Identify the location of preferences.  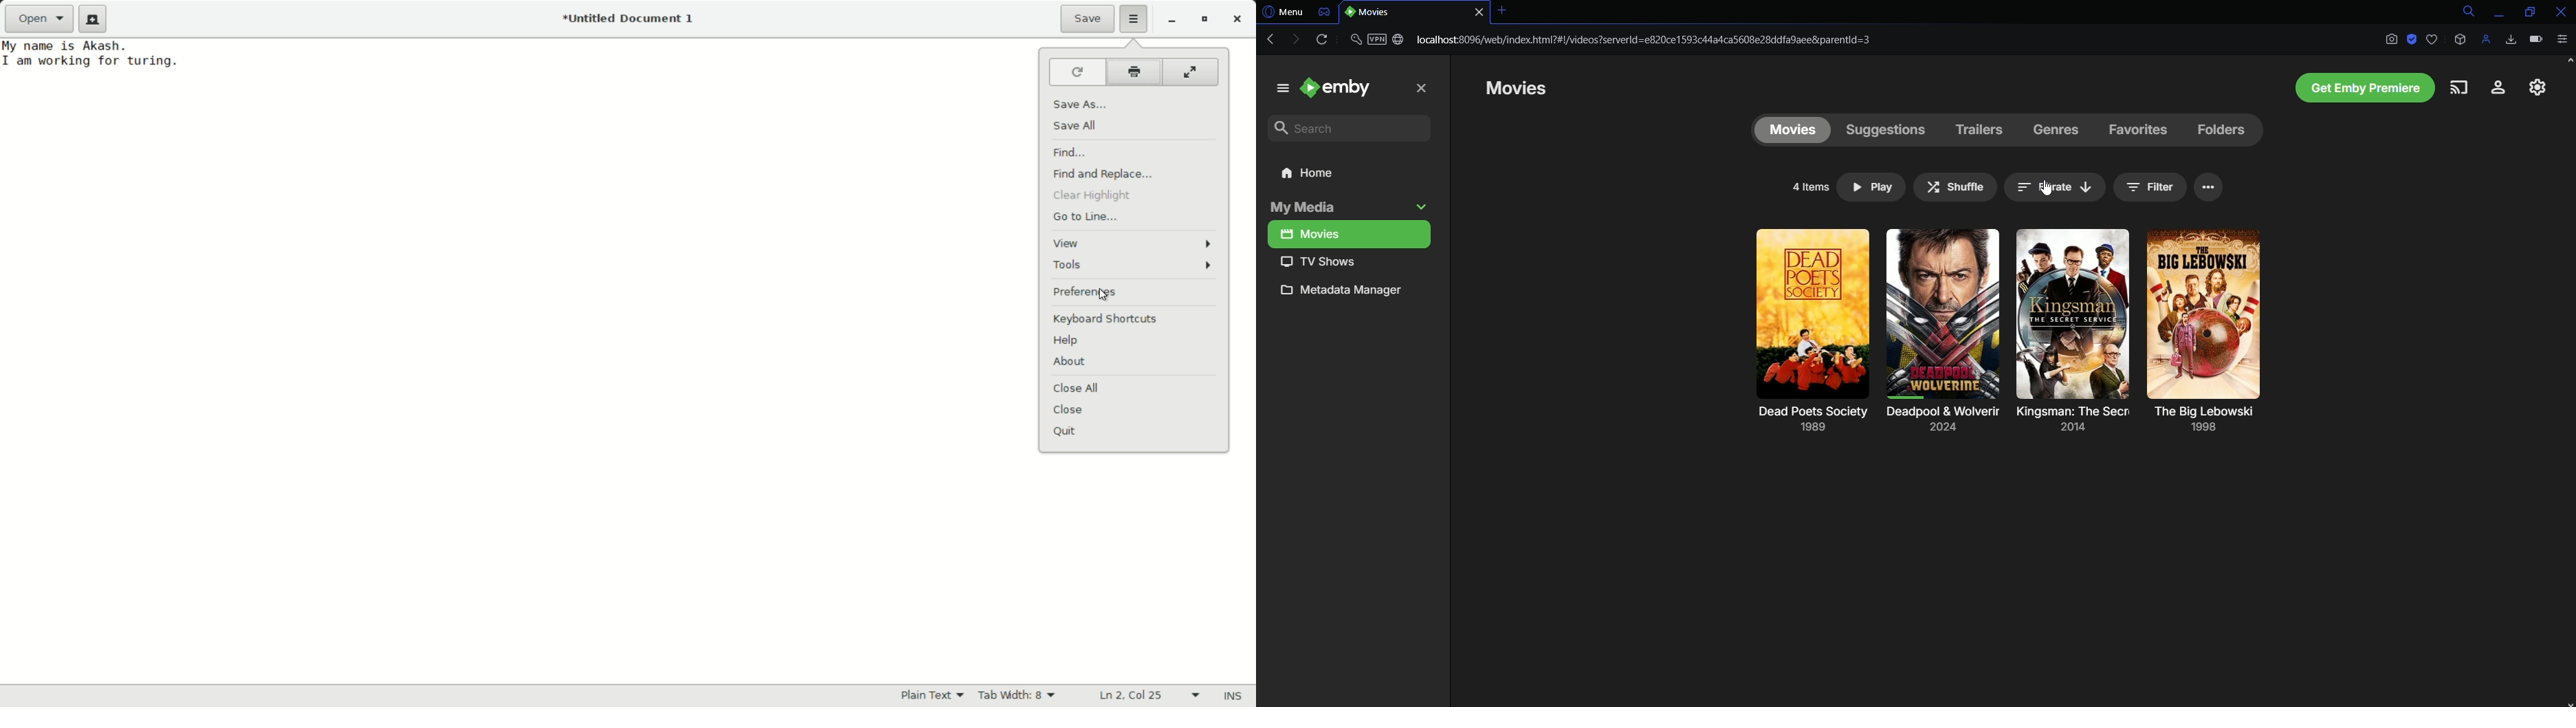
(1084, 292).